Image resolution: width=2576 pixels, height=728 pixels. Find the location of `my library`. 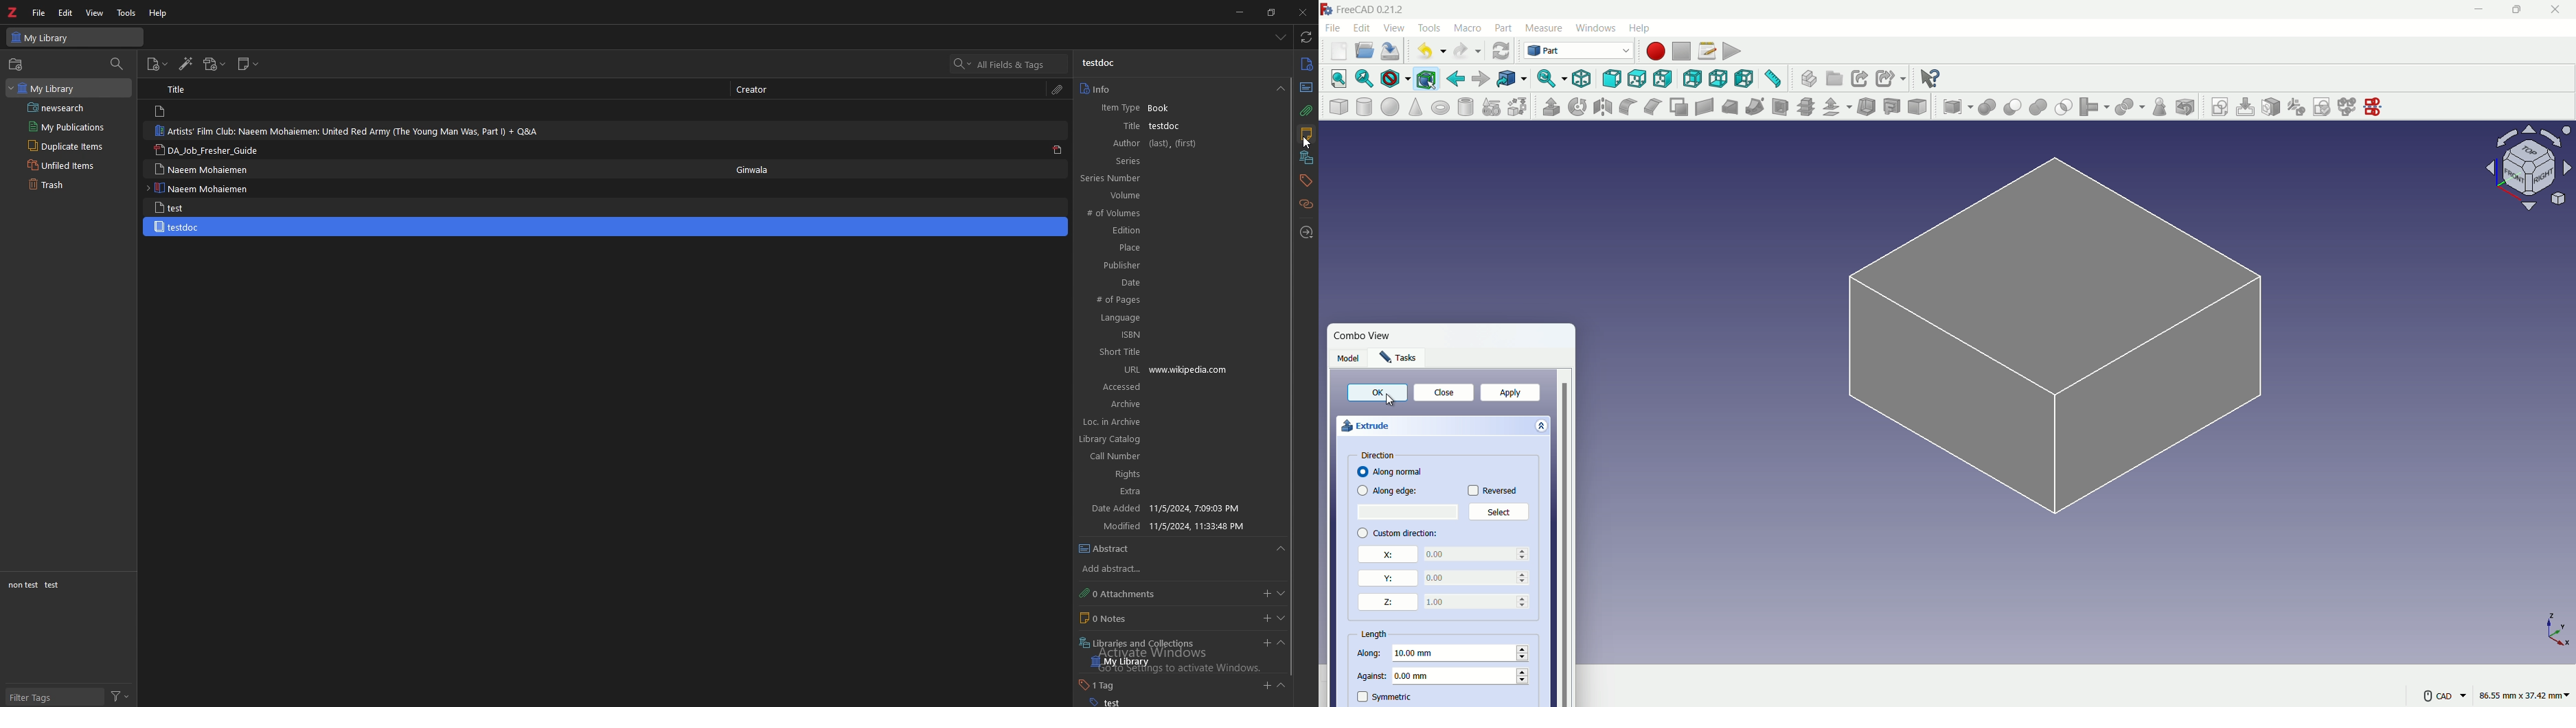

my library is located at coordinates (75, 36).